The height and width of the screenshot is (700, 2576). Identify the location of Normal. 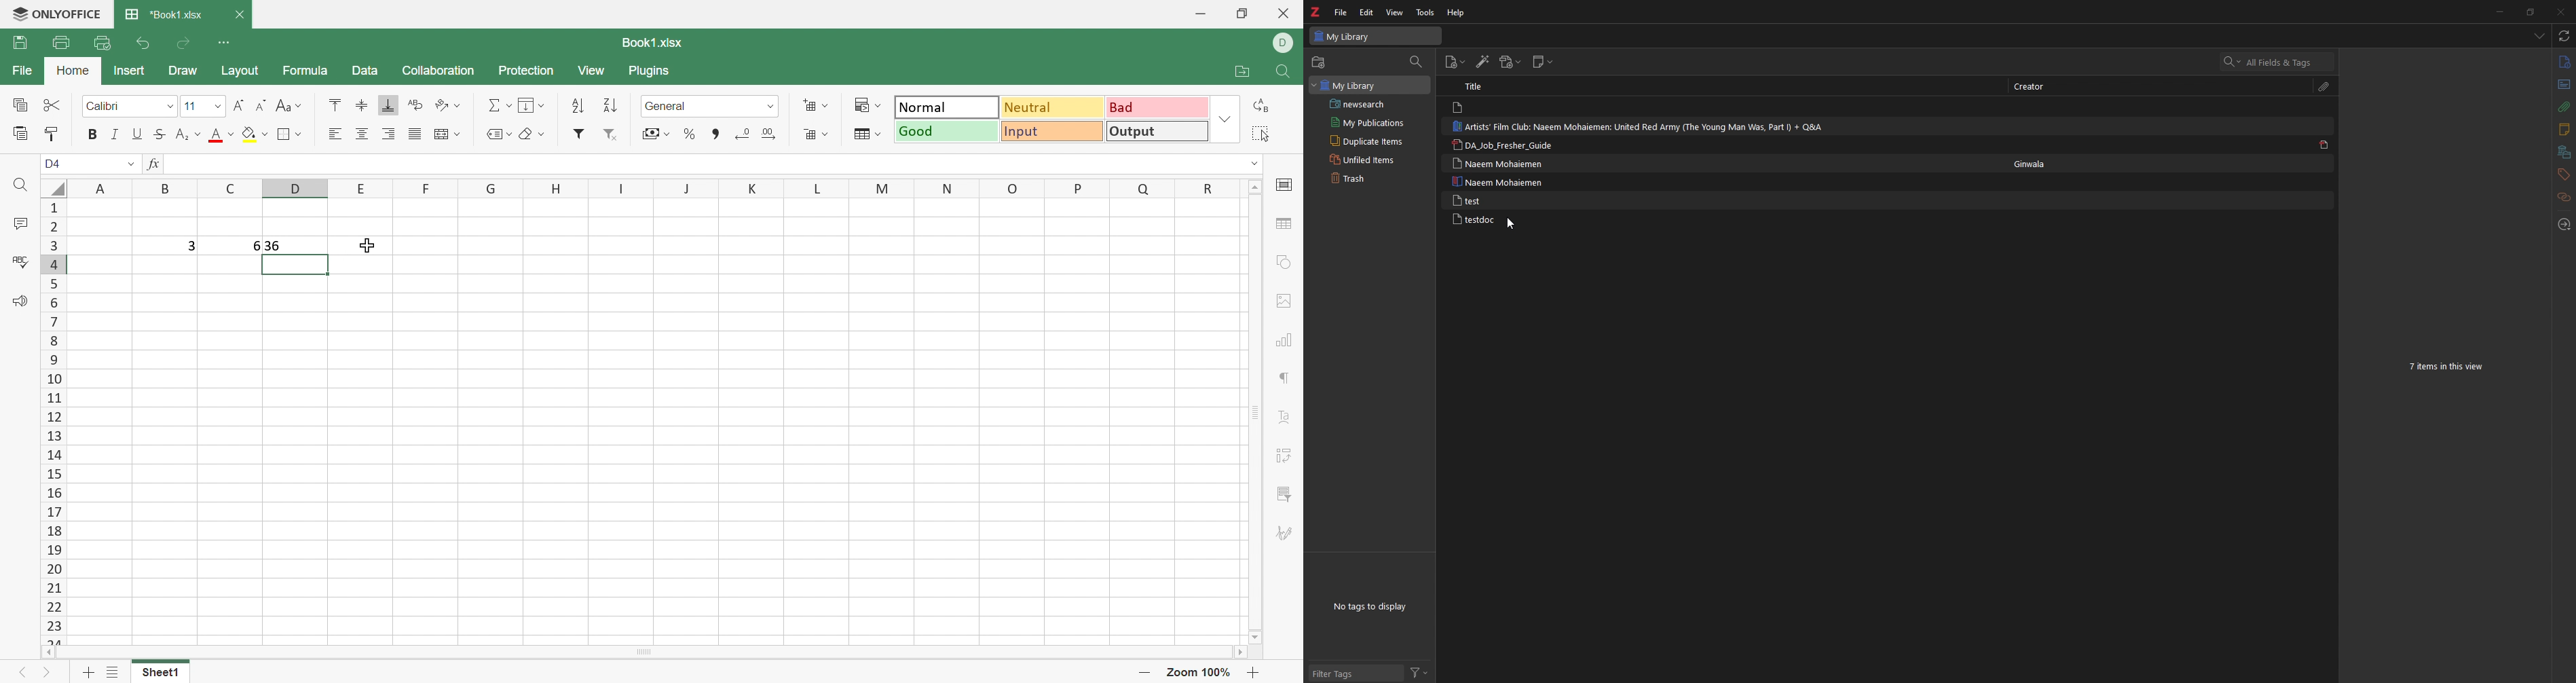
(947, 109).